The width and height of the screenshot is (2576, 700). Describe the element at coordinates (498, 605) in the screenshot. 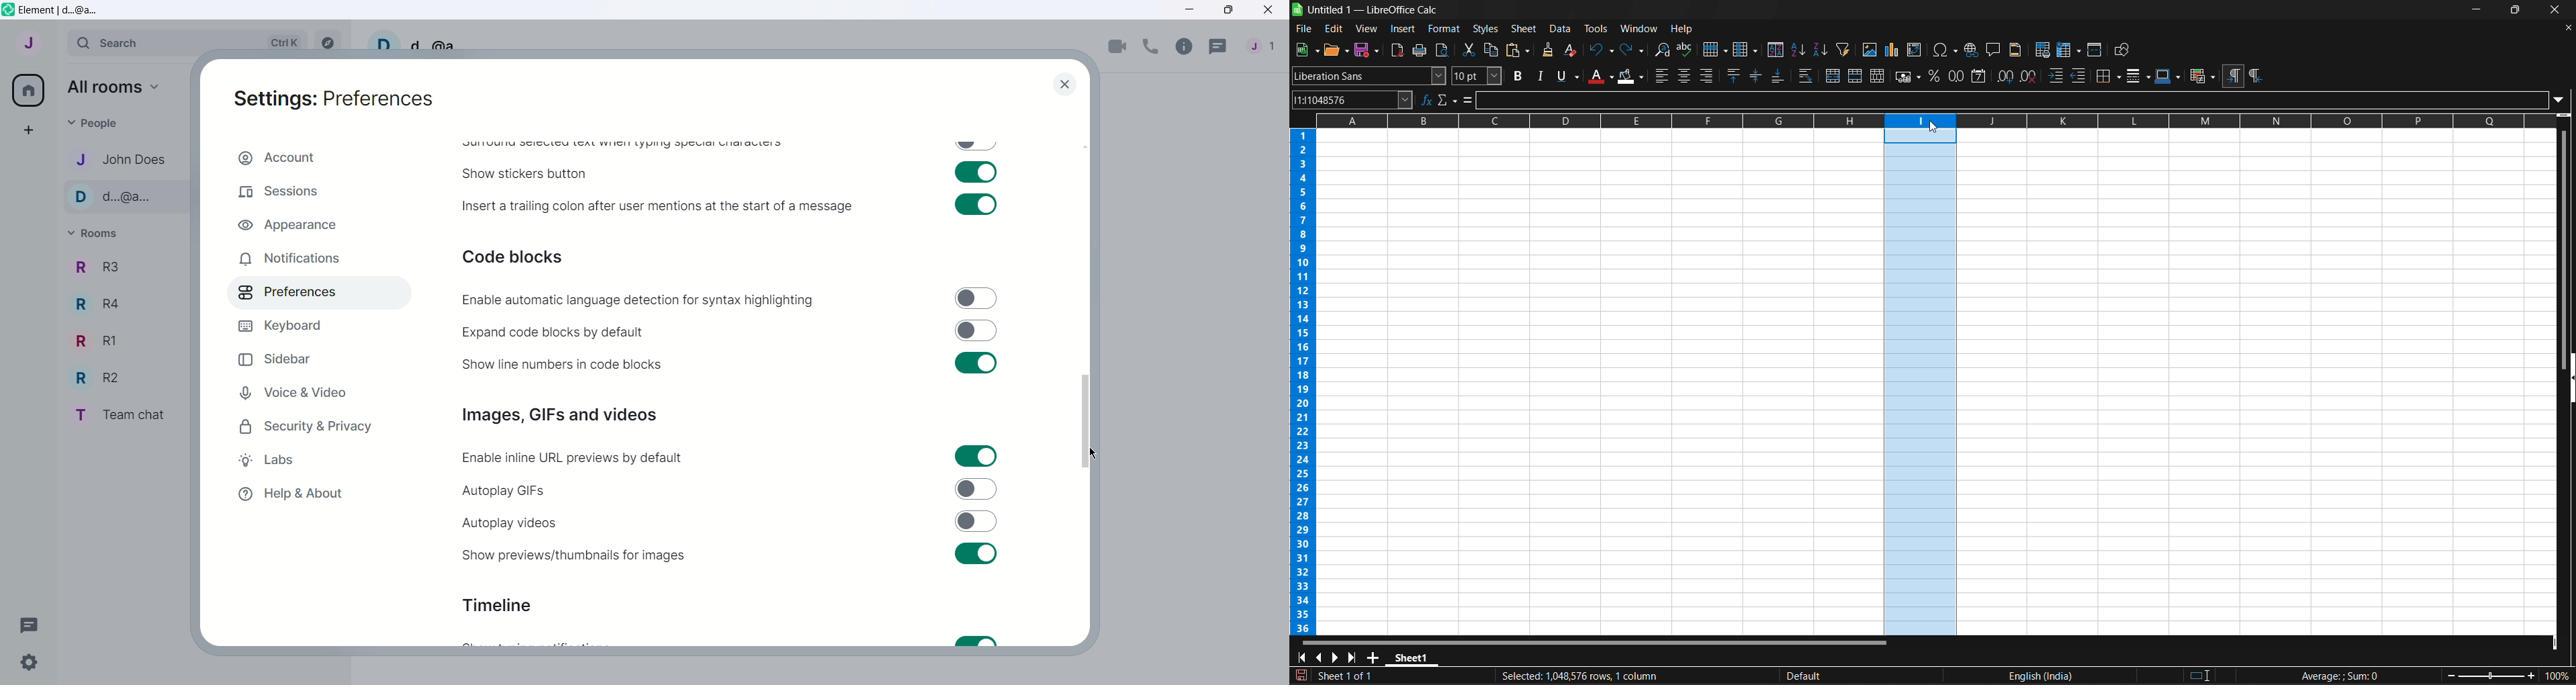

I see `Timeline` at that location.